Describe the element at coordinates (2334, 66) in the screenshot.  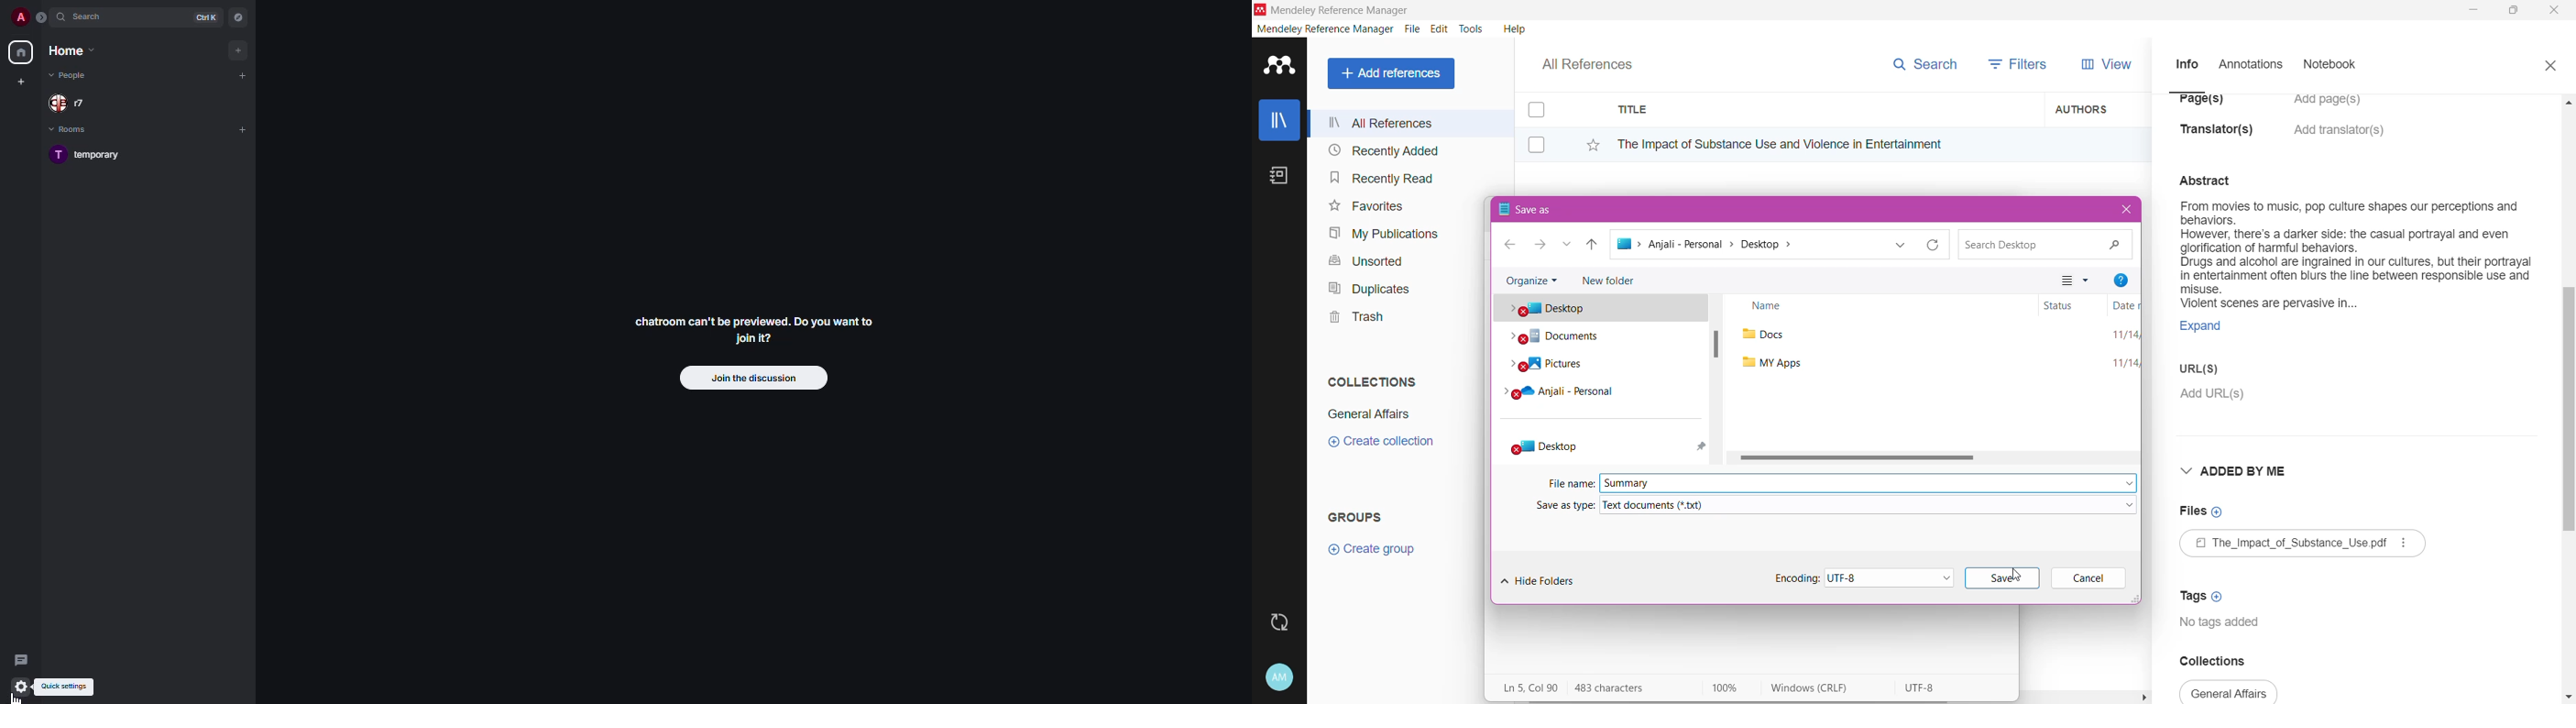
I see `Notebook` at that location.